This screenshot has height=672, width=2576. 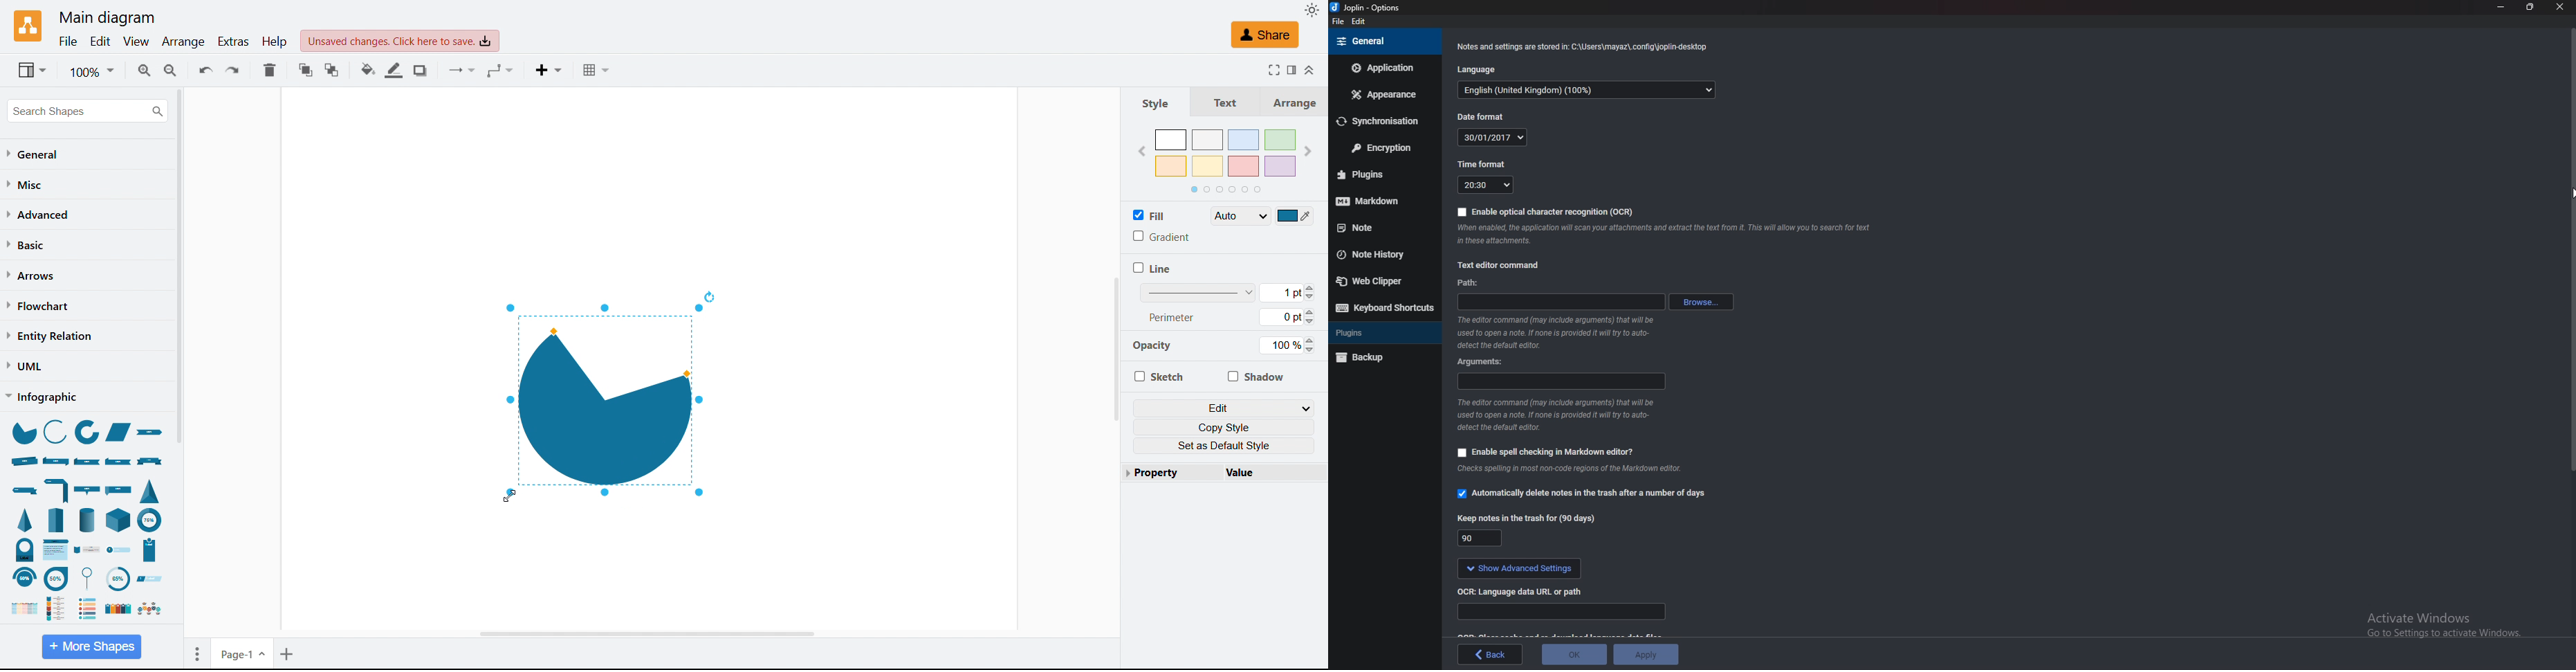 What do you see at coordinates (1481, 538) in the screenshot?
I see `90 days` at bounding box center [1481, 538].